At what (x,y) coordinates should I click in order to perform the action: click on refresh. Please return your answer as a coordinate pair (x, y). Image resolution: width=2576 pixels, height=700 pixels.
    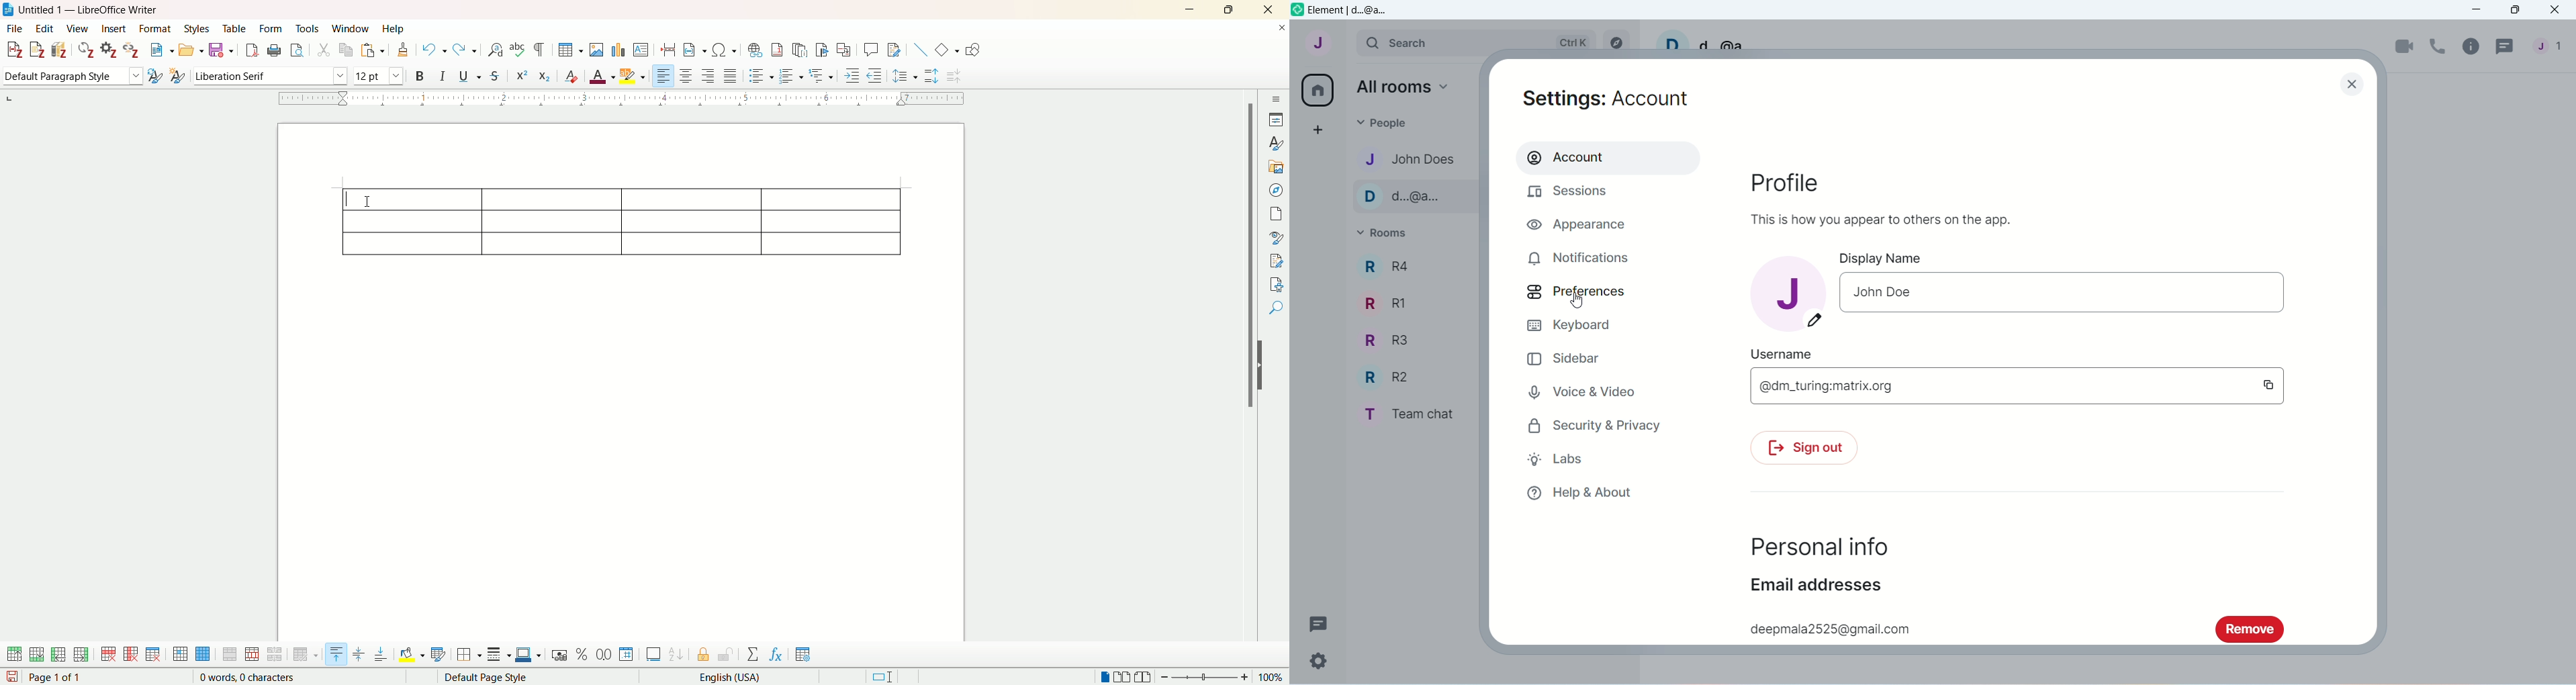
    Looking at the image, I should click on (86, 48).